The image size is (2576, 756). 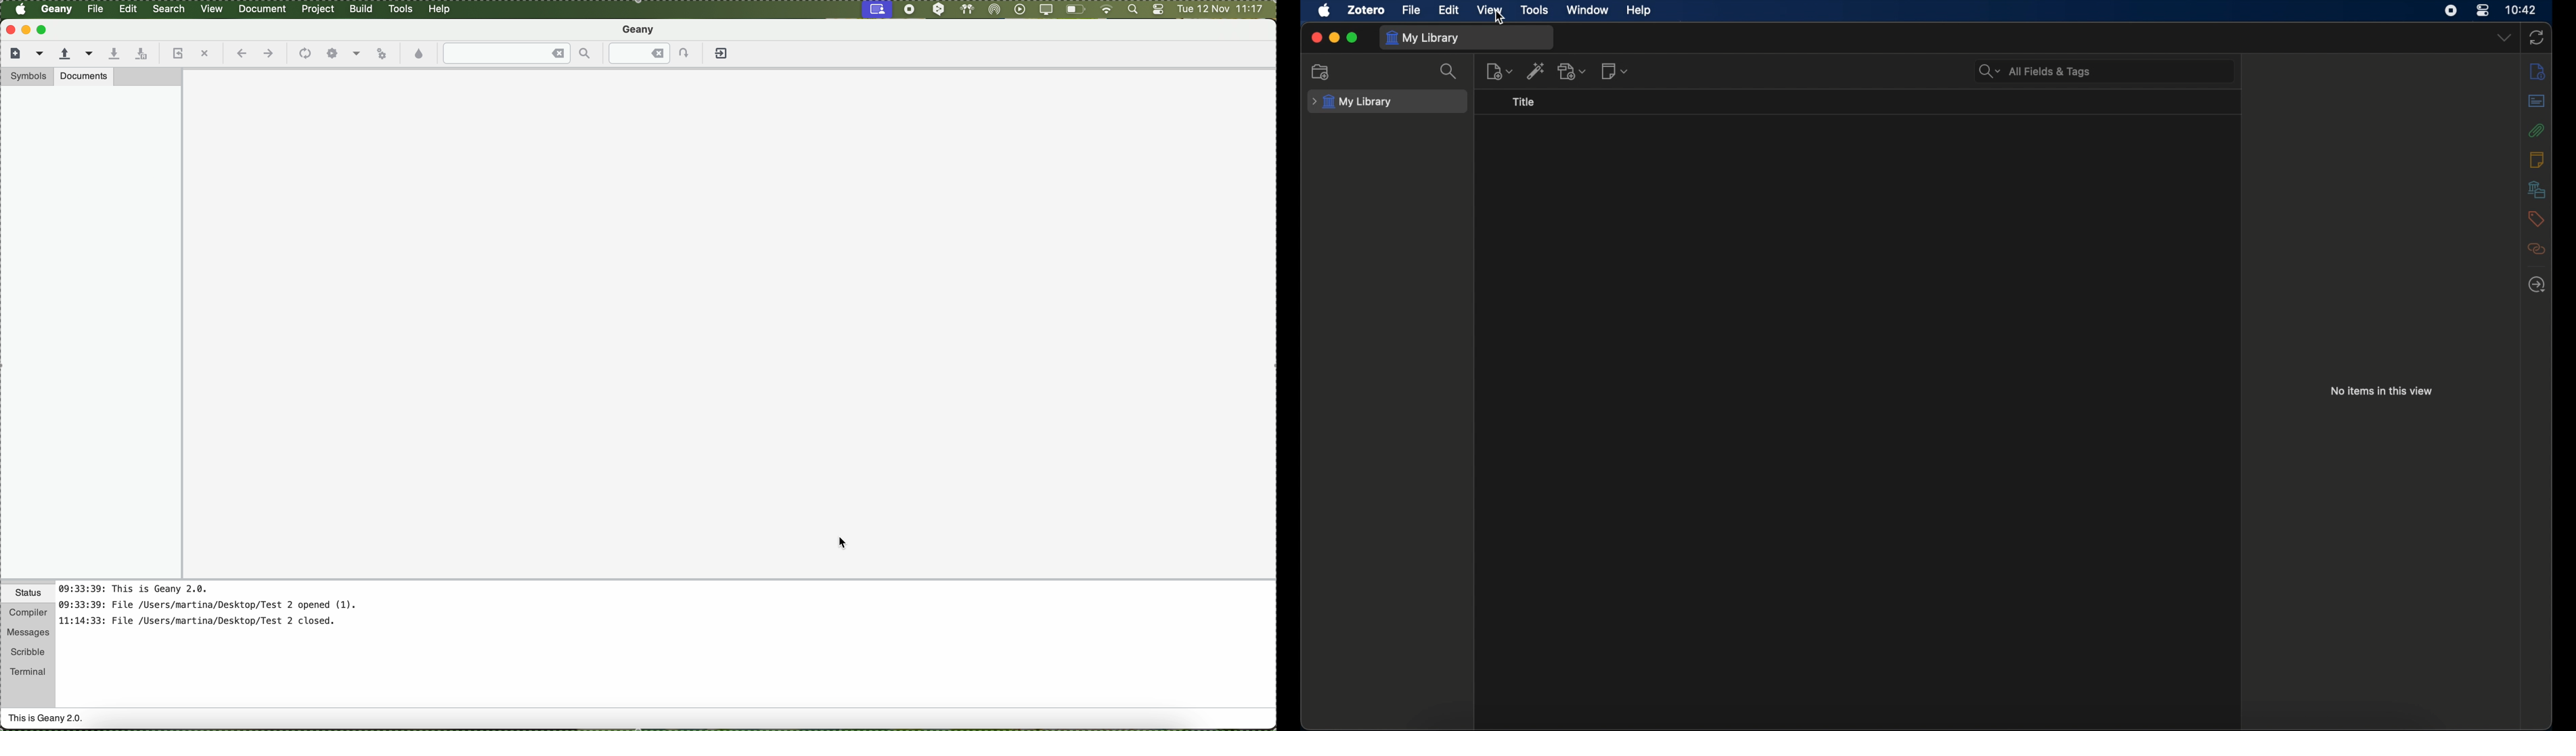 I want to click on related, so click(x=2536, y=248).